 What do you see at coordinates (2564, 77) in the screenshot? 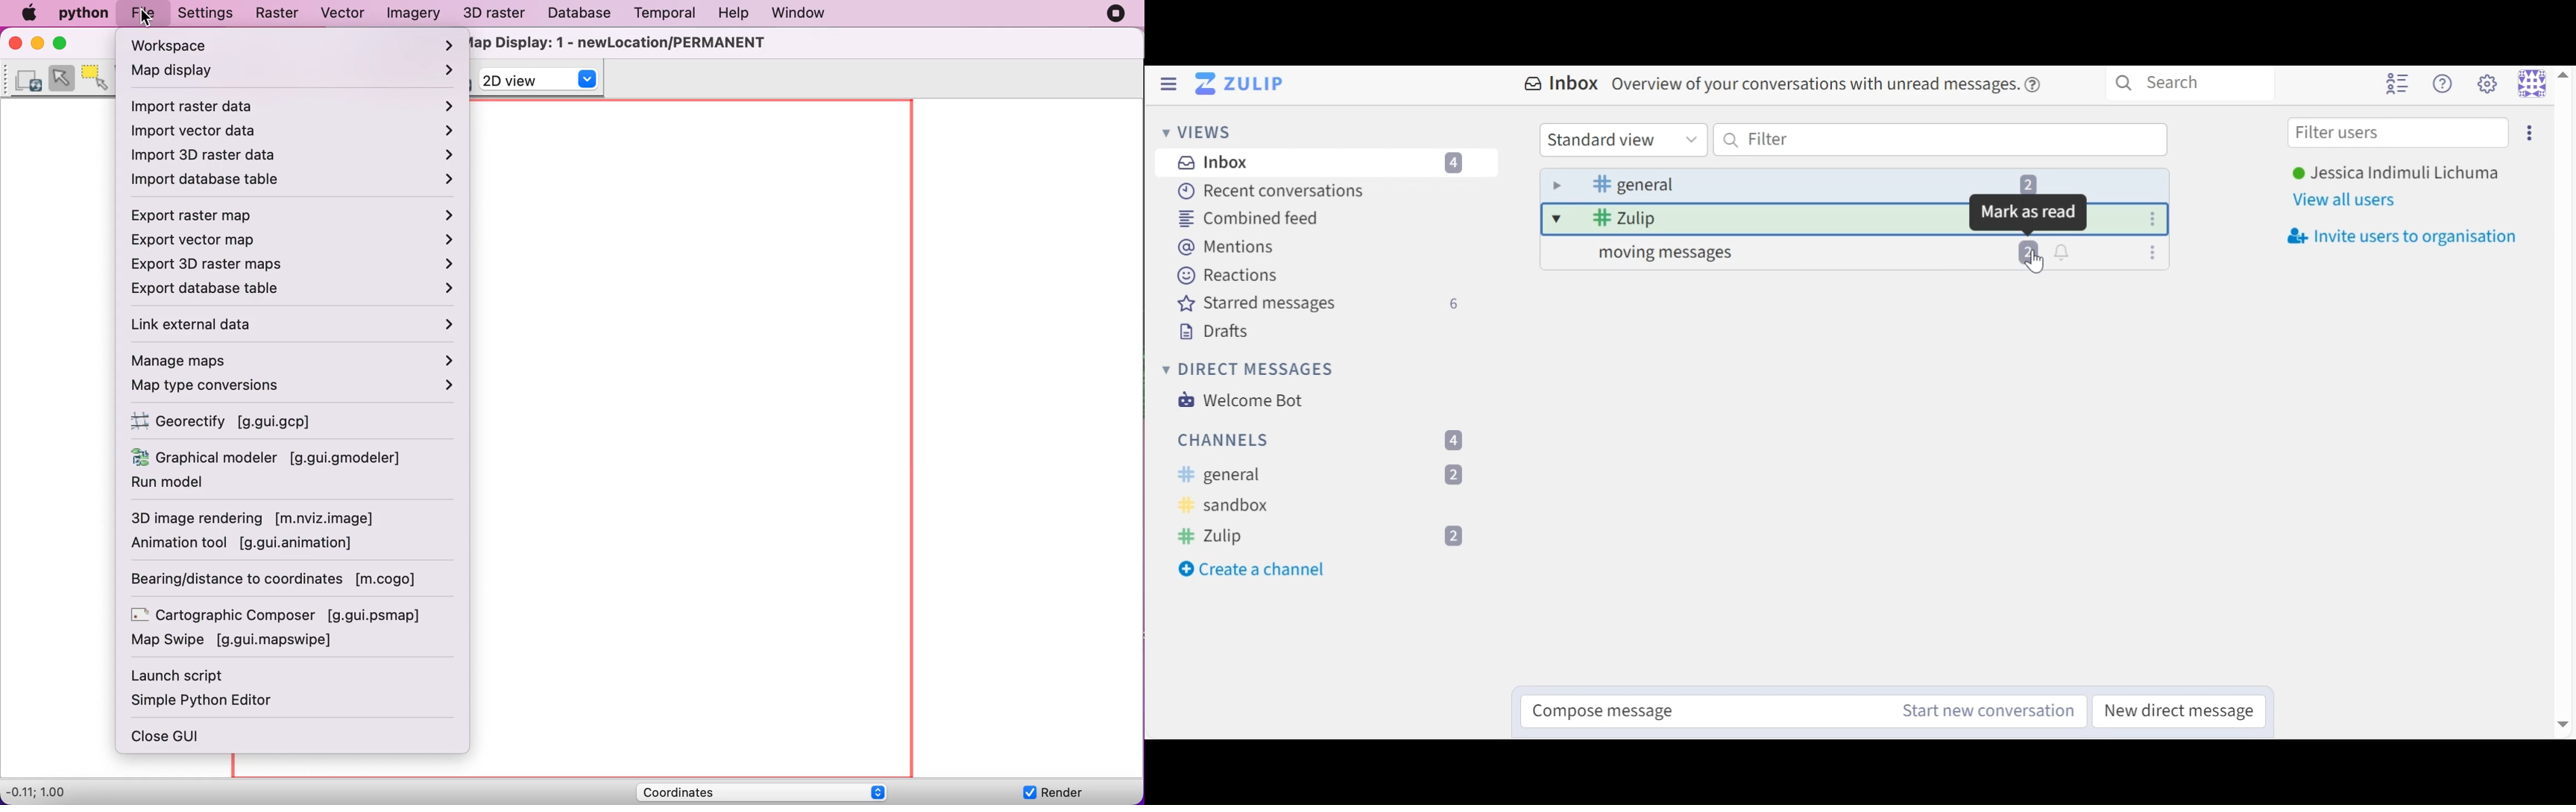
I see `Scroll up` at bounding box center [2564, 77].